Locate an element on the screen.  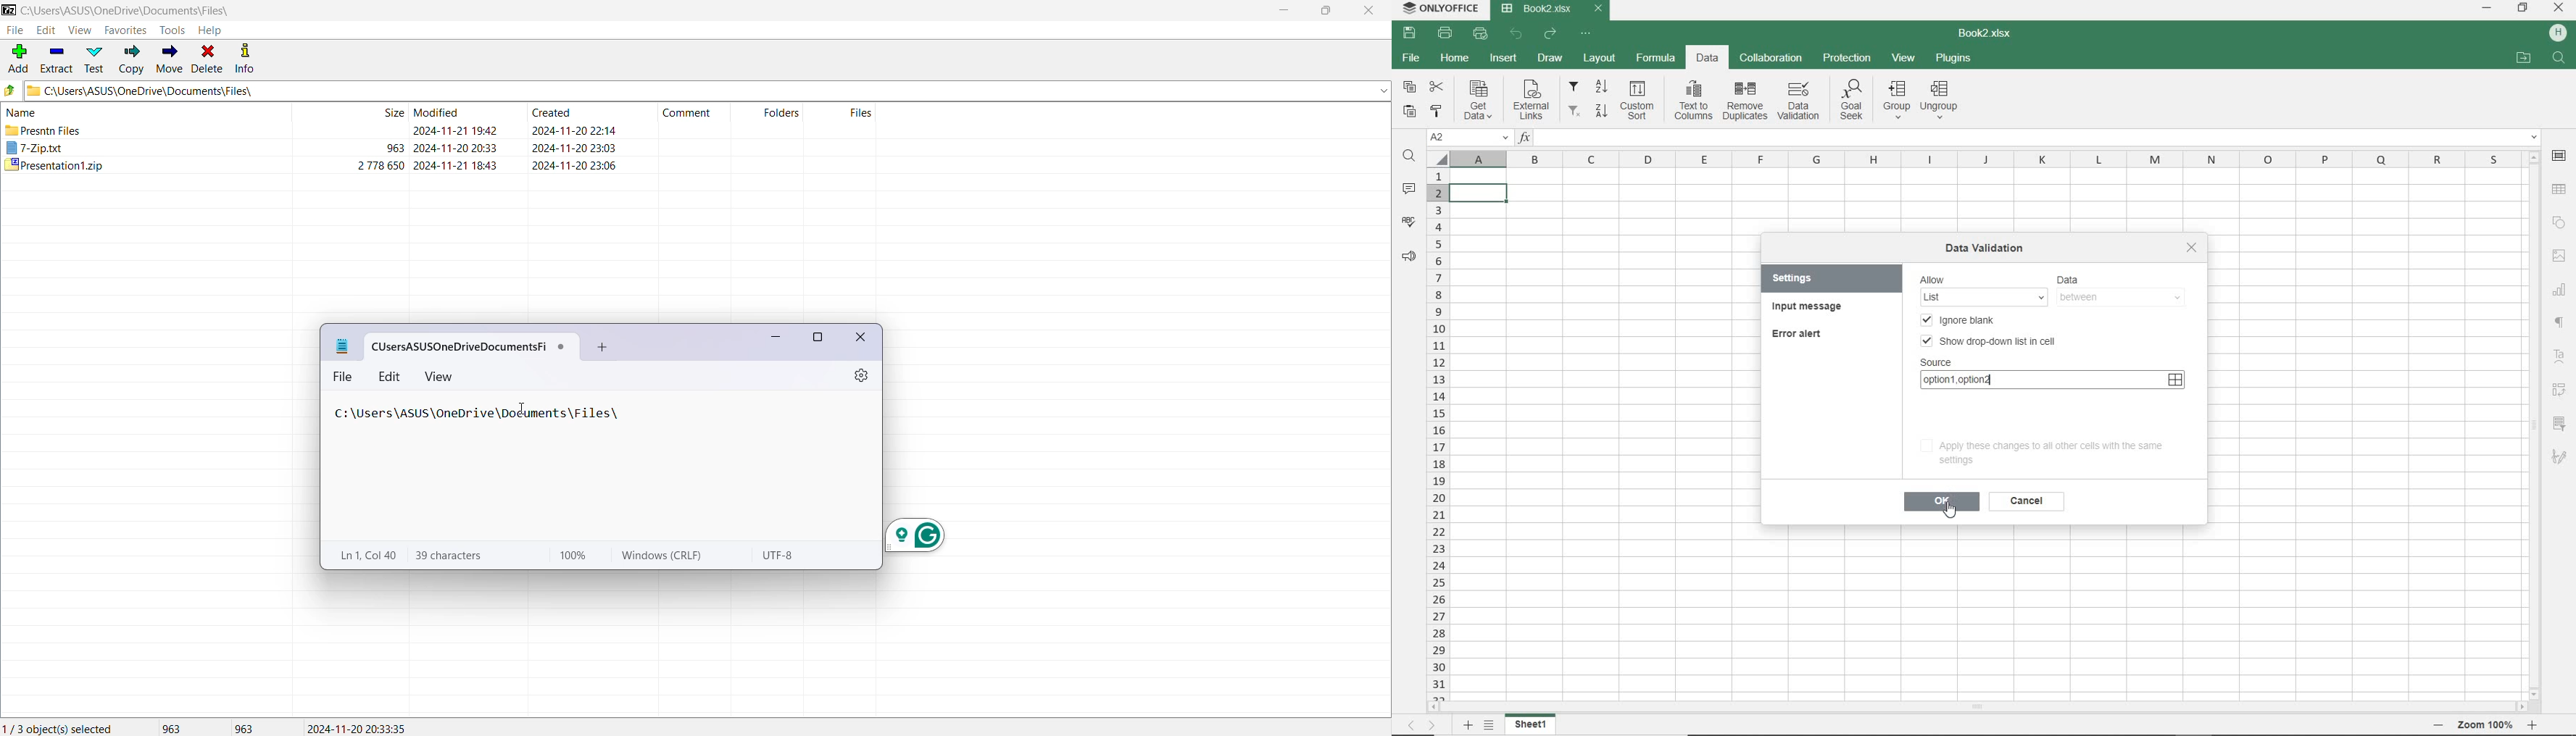
INSERT FUNCTION is located at coordinates (2029, 136).